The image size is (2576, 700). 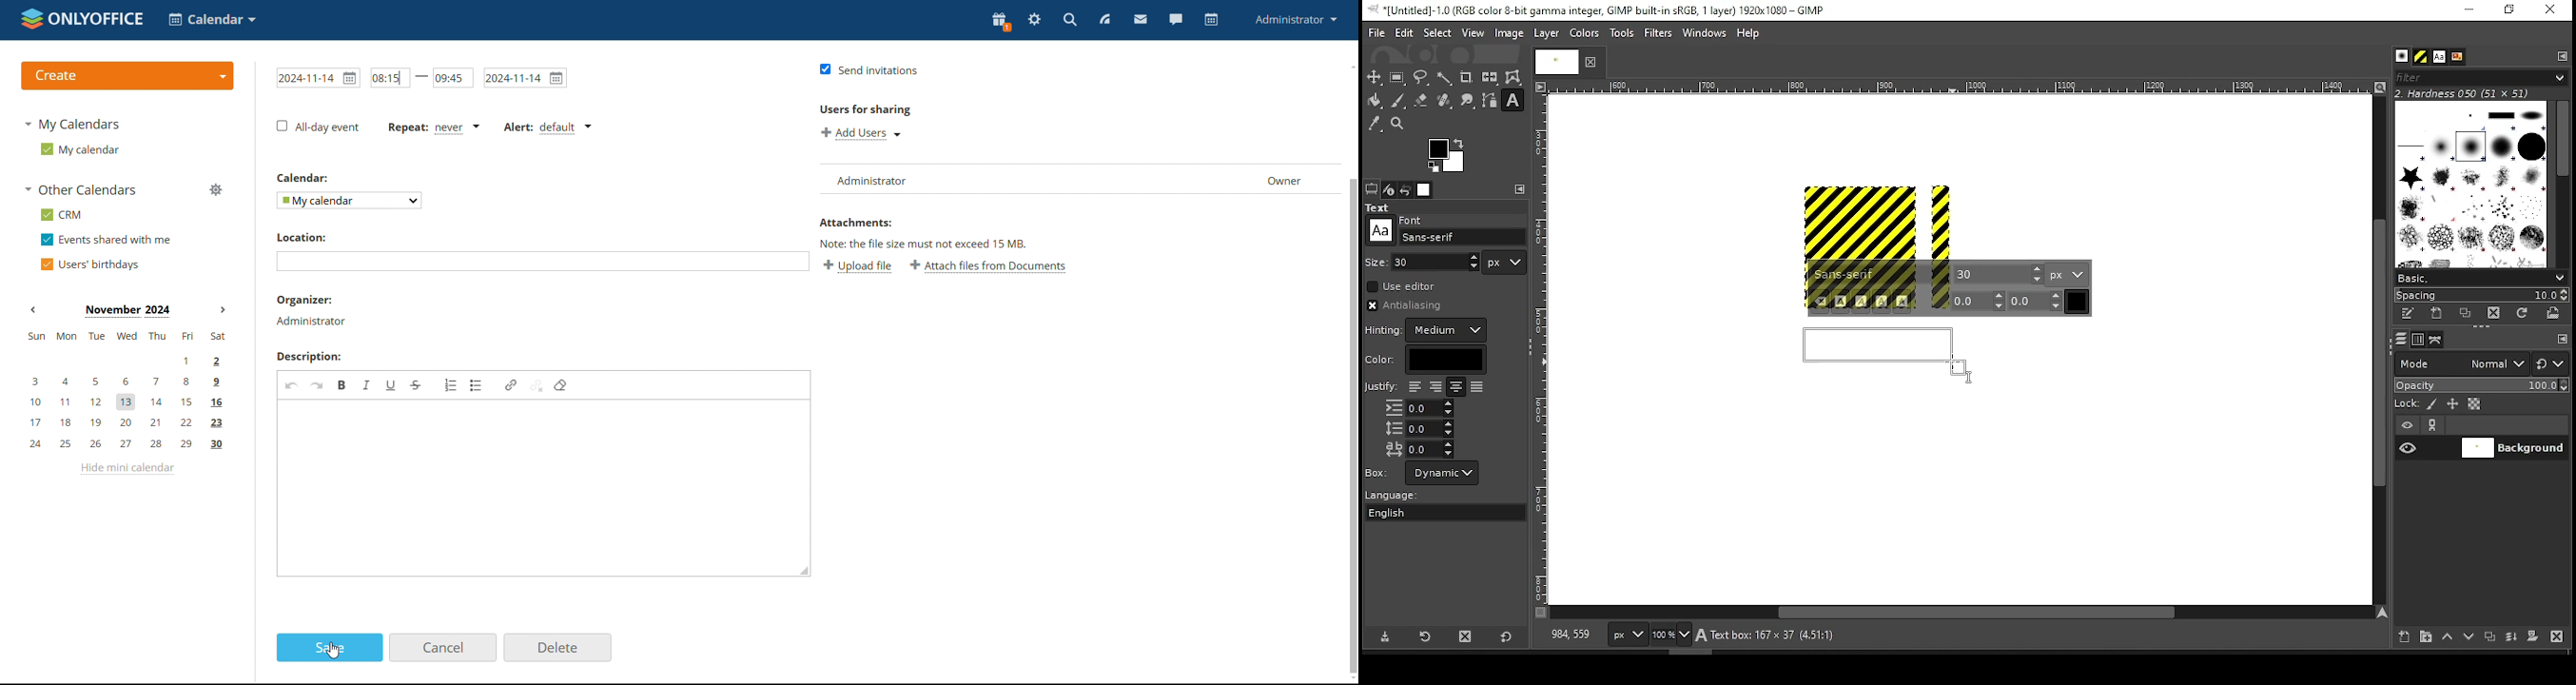 What do you see at coordinates (2556, 636) in the screenshot?
I see `delete layer` at bounding box center [2556, 636].